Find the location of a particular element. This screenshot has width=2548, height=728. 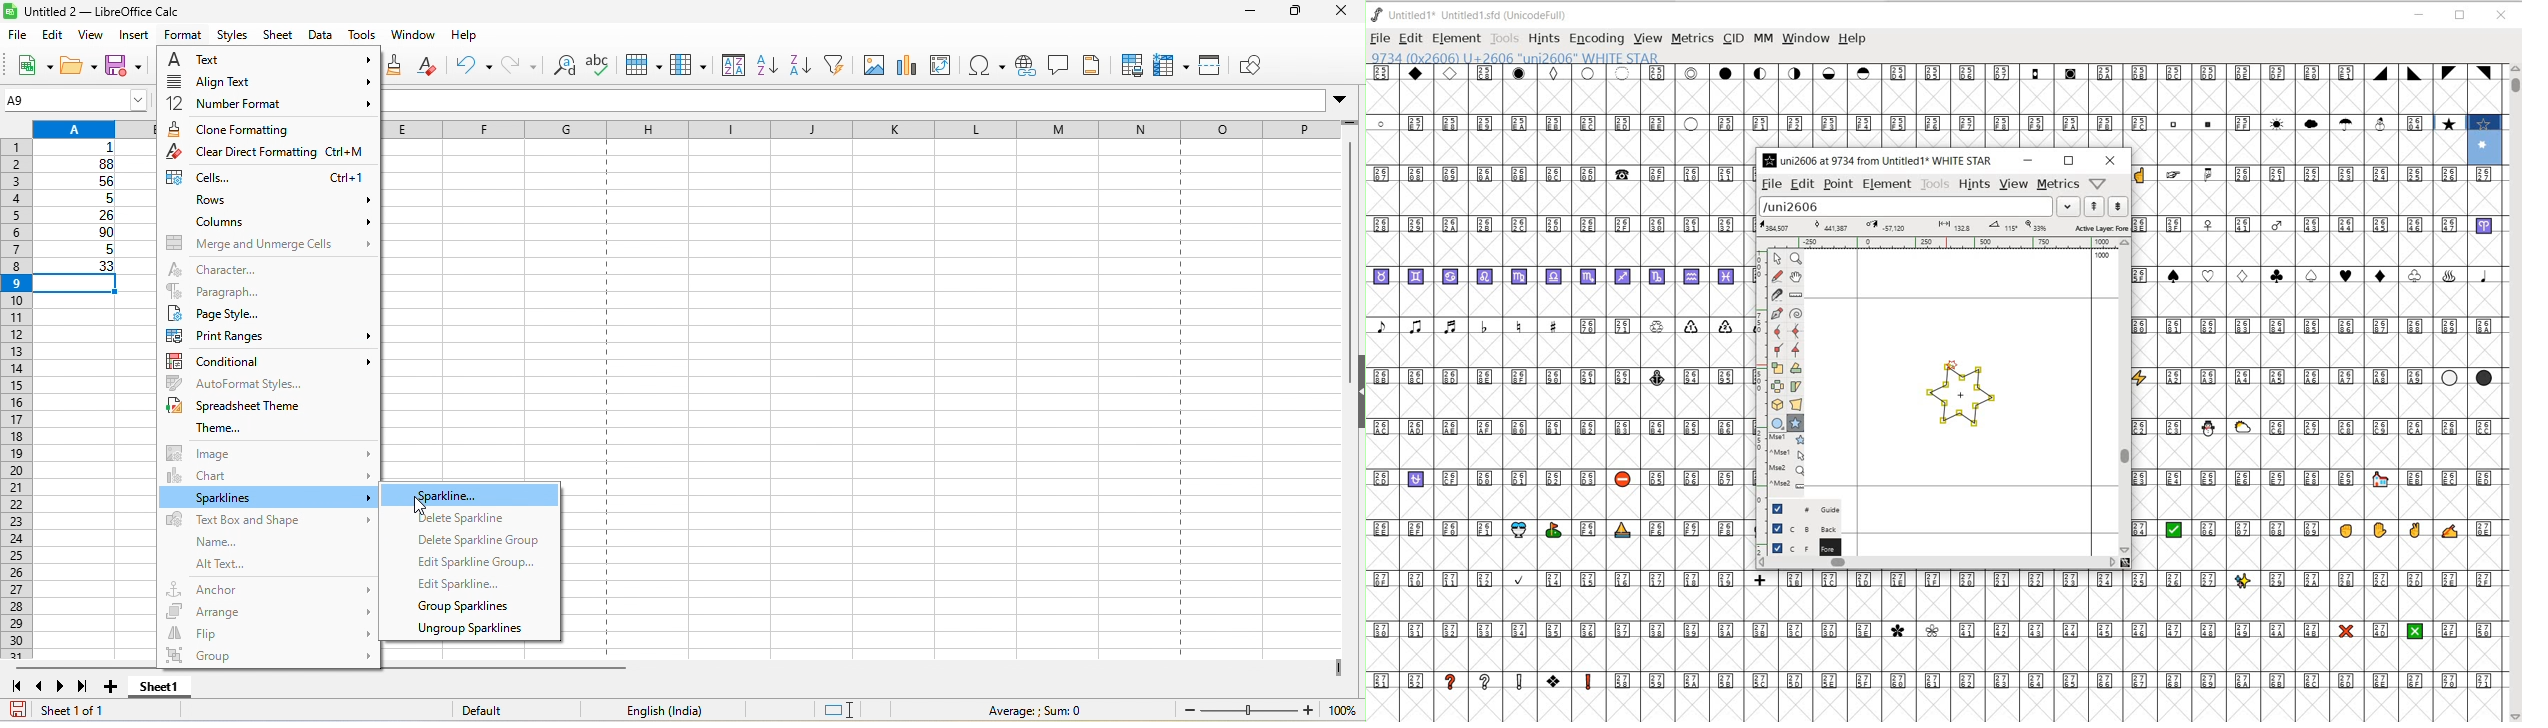

group is located at coordinates (267, 658).